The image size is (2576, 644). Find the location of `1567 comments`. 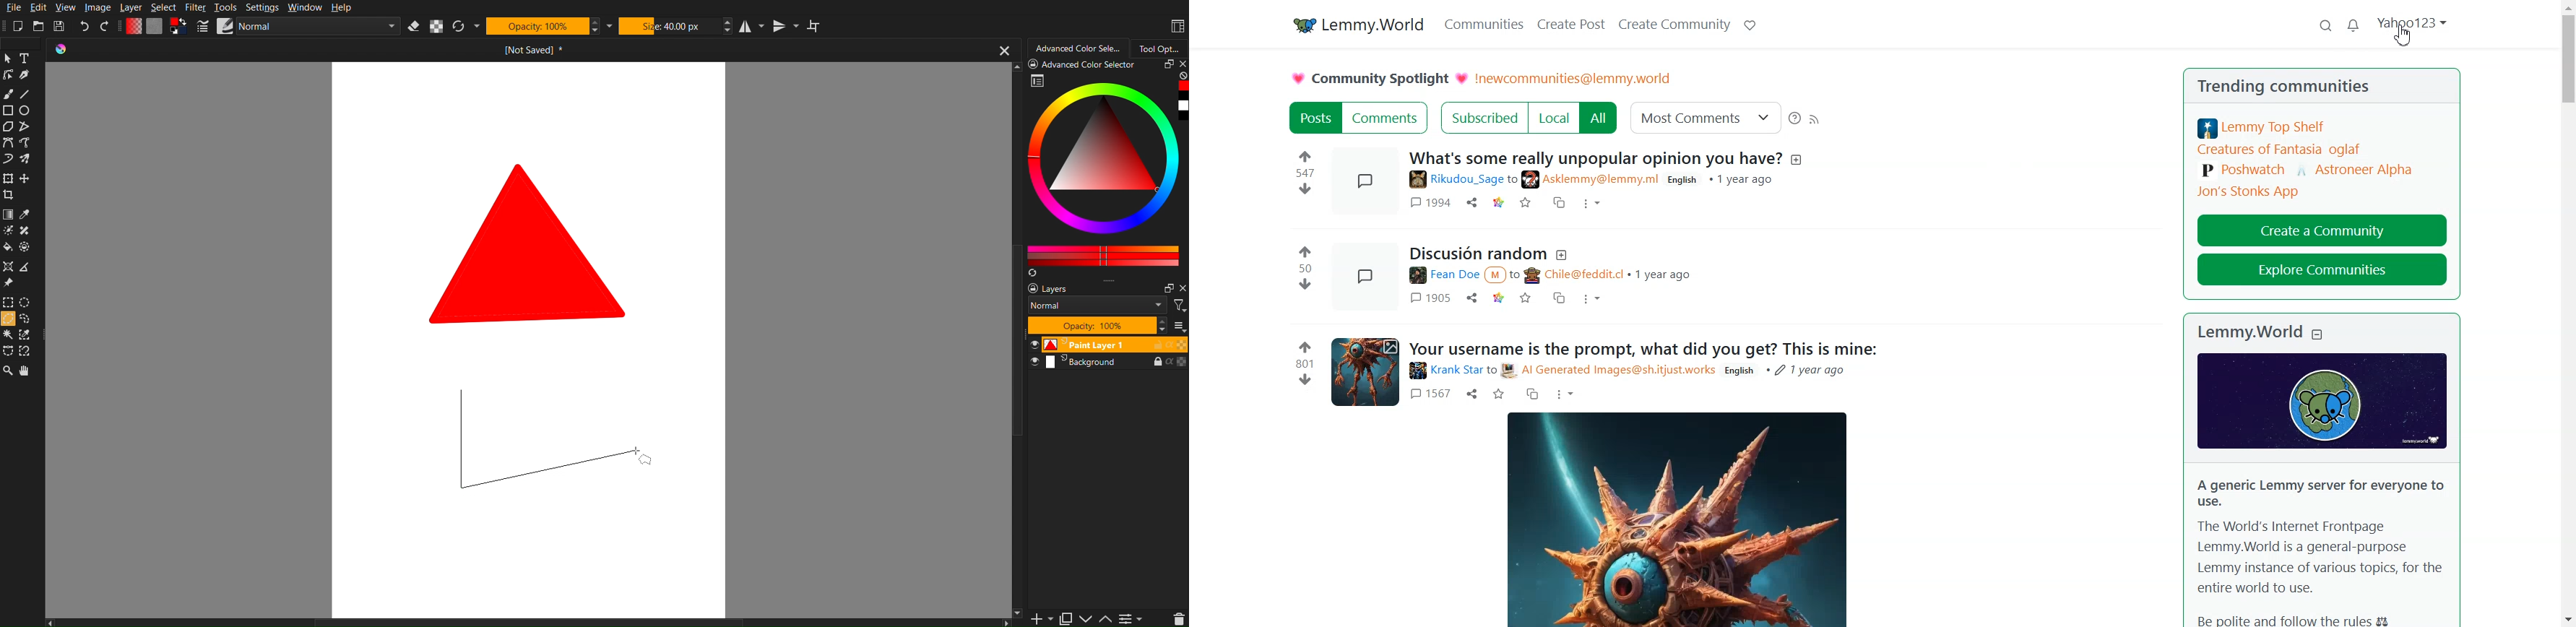

1567 comments is located at coordinates (1430, 395).